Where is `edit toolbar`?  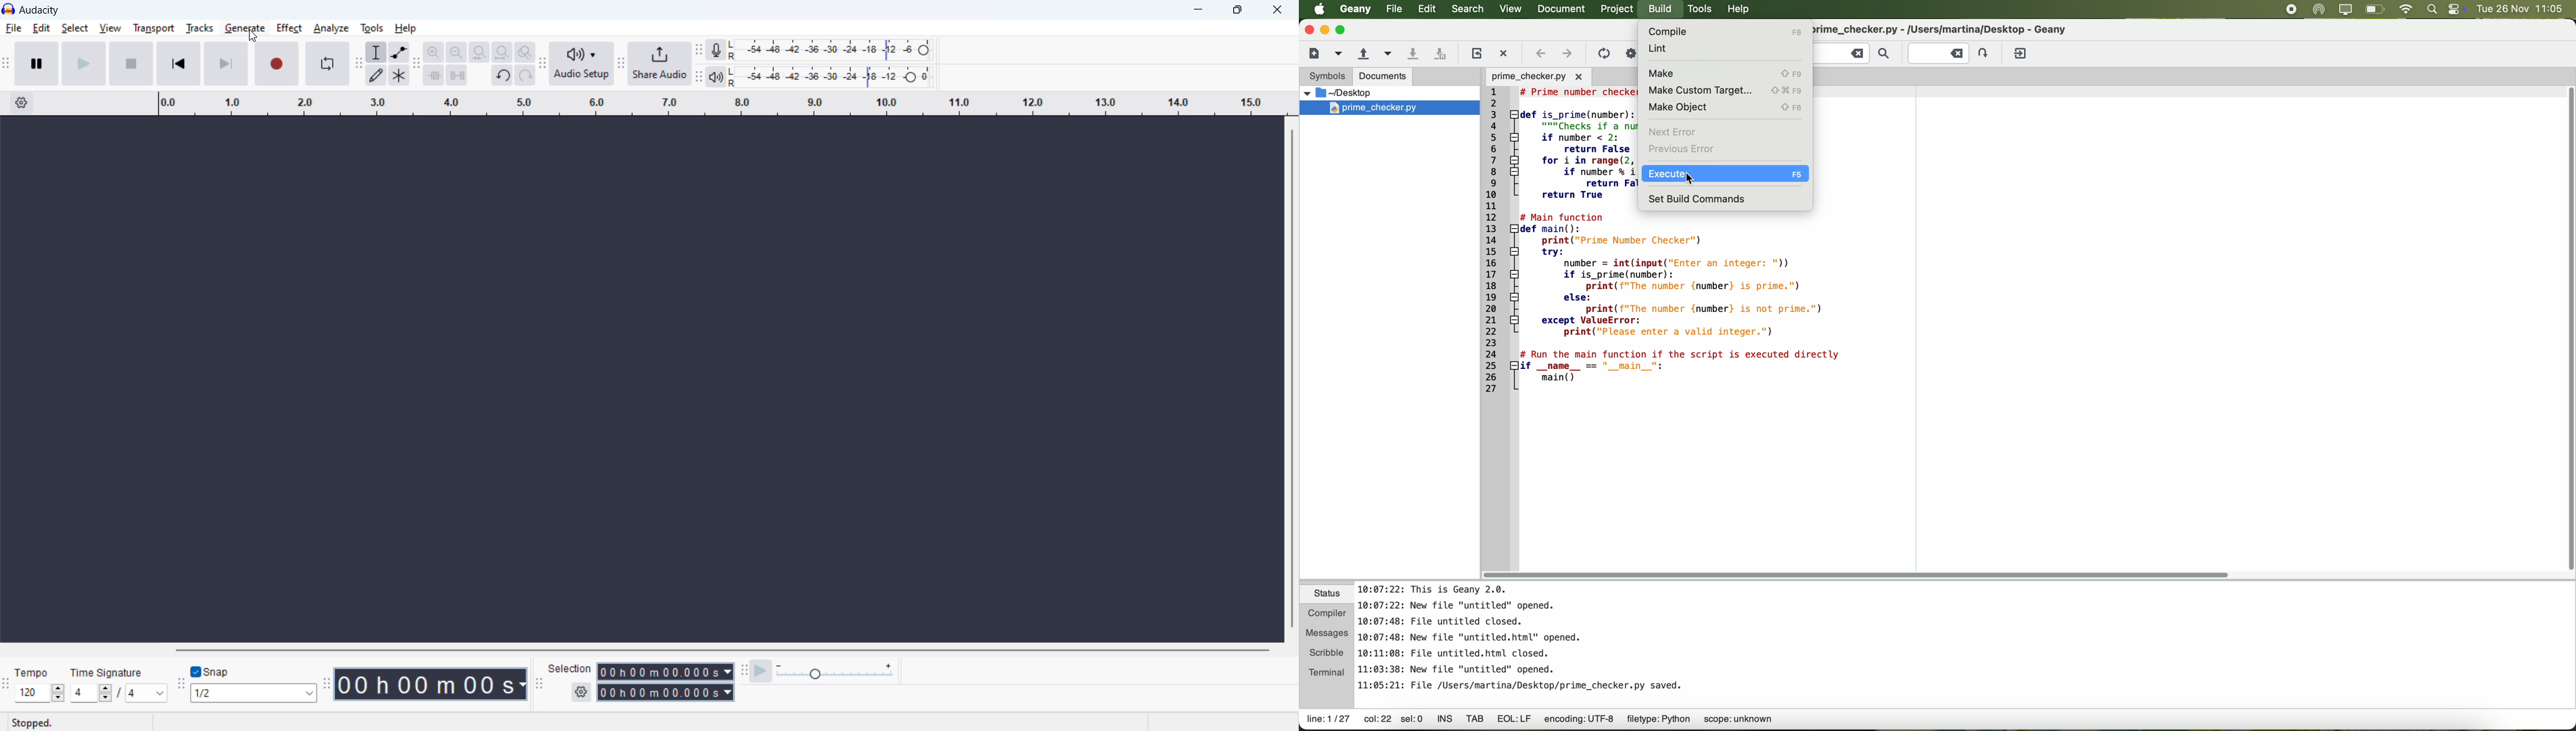
edit toolbar is located at coordinates (417, 64).